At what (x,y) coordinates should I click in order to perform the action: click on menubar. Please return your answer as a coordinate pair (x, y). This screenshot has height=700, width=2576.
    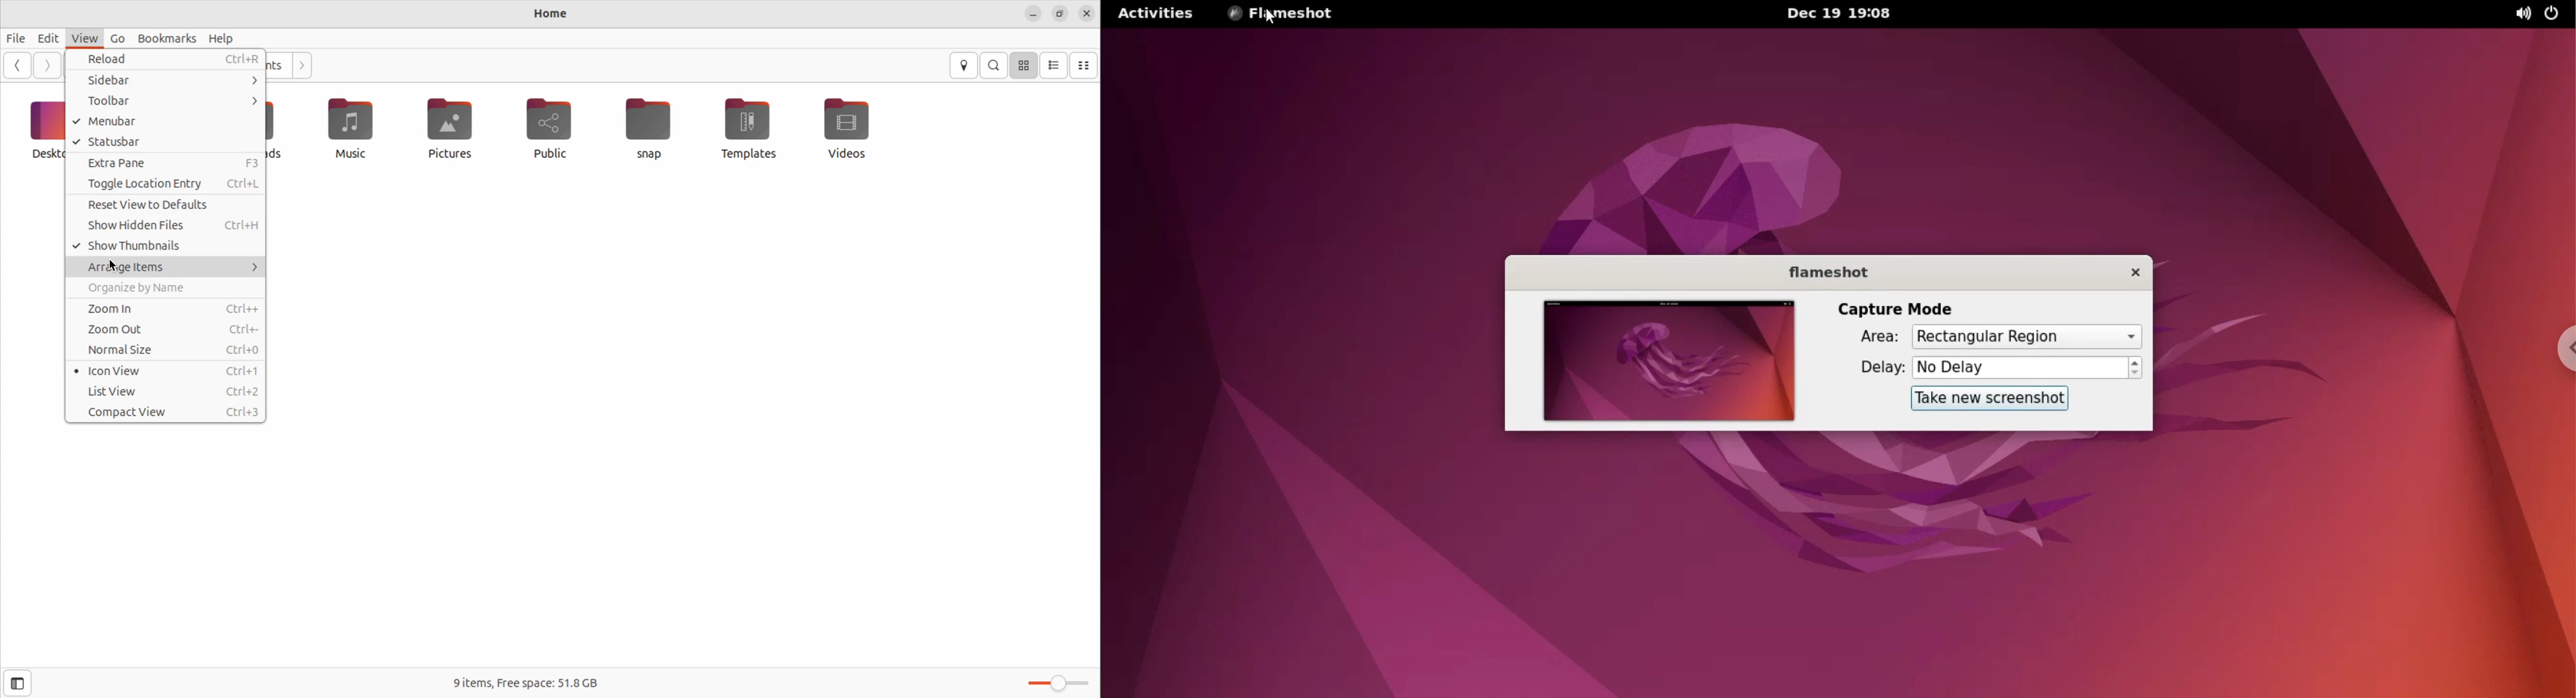
    Looking at the image, I should click on (167, 122).